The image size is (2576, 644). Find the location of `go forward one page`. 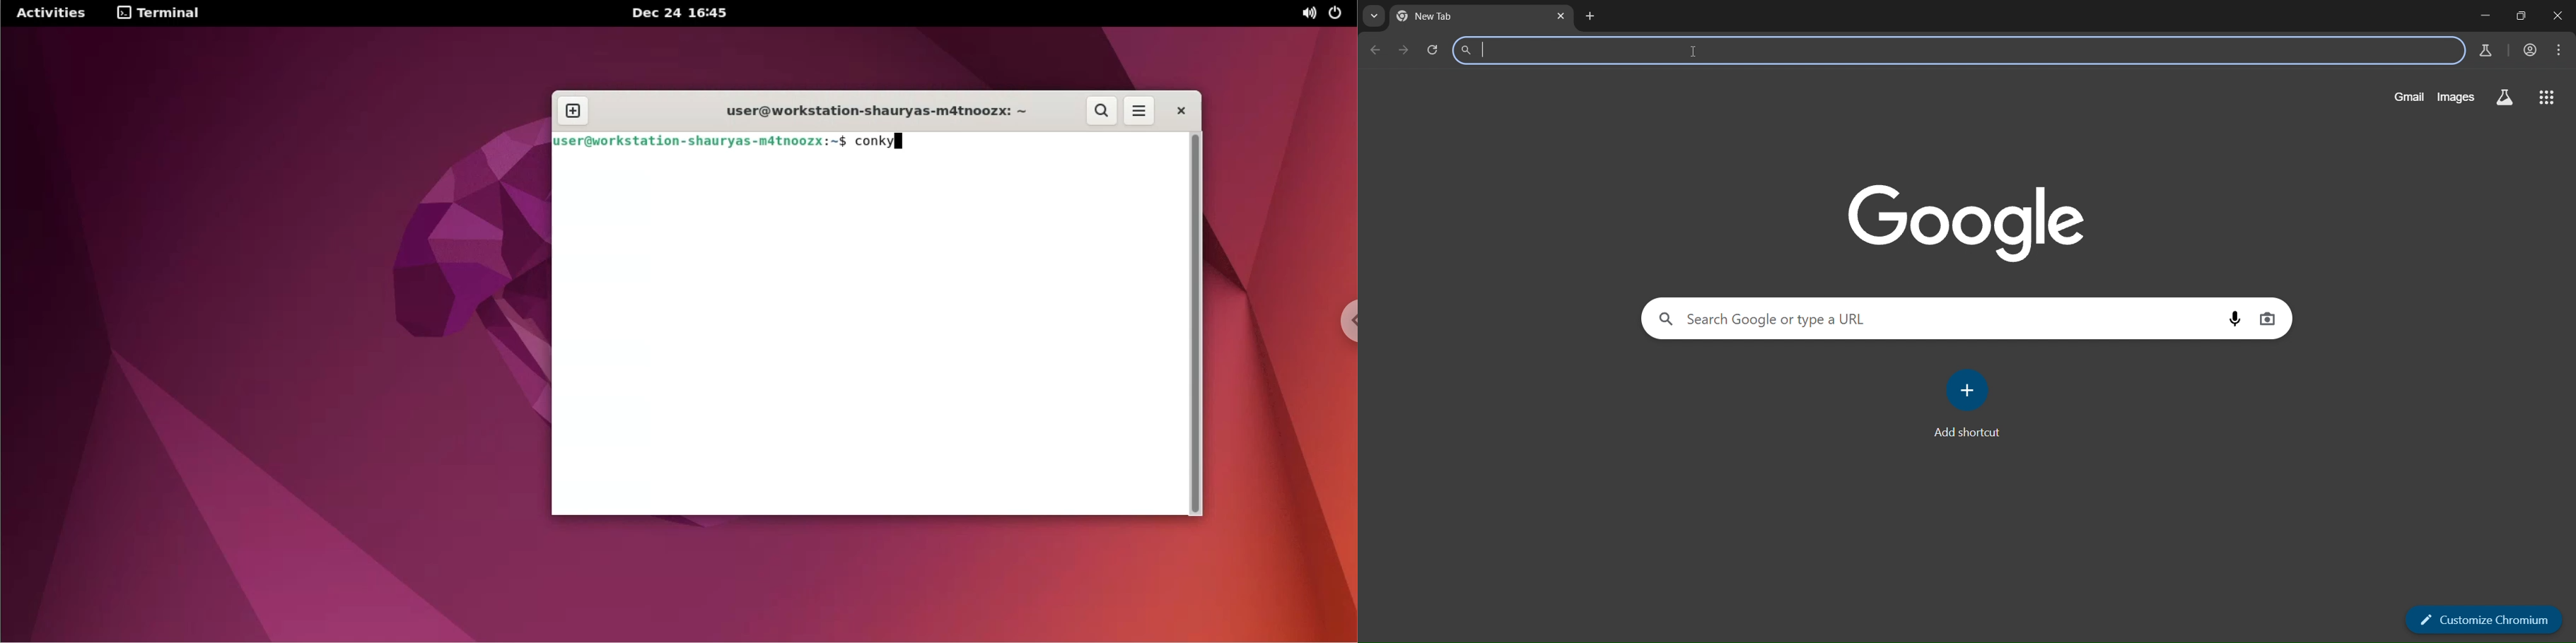

go forward one page is located at coordinates (1407, 50).